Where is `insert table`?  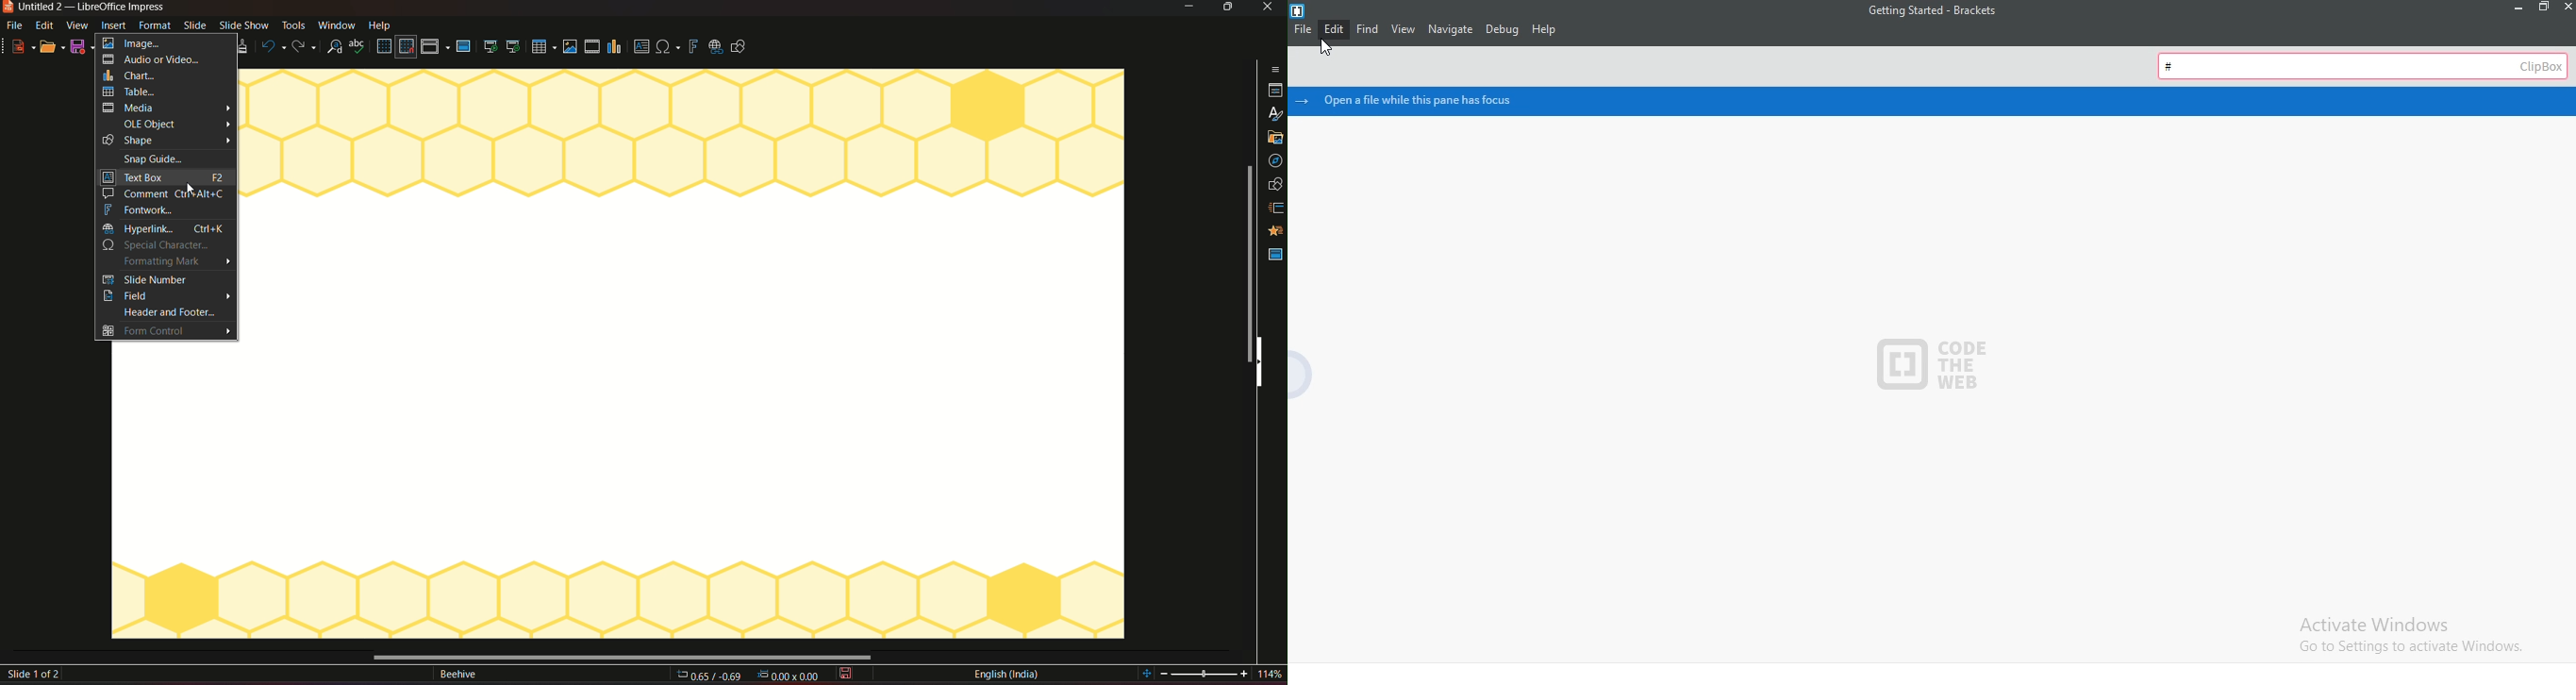
insert table is located at coordinates (542, 46).